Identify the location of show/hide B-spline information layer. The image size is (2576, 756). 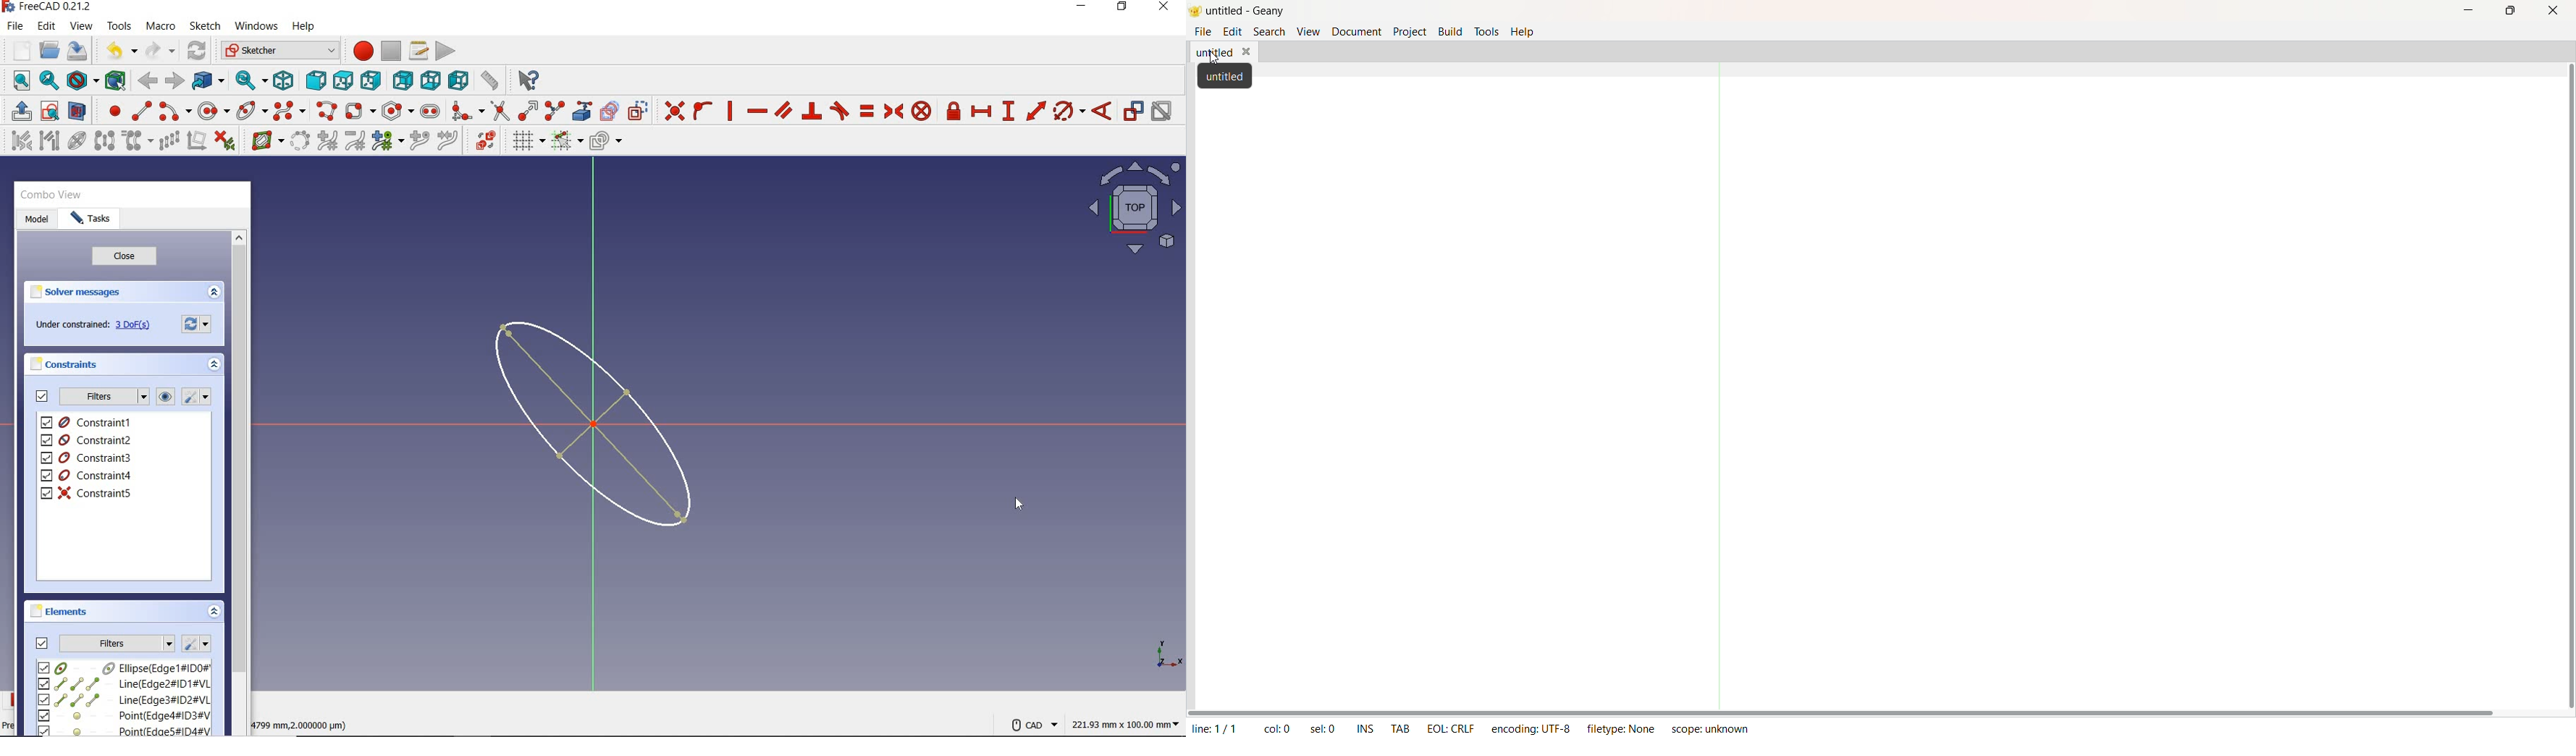
(264, 140).